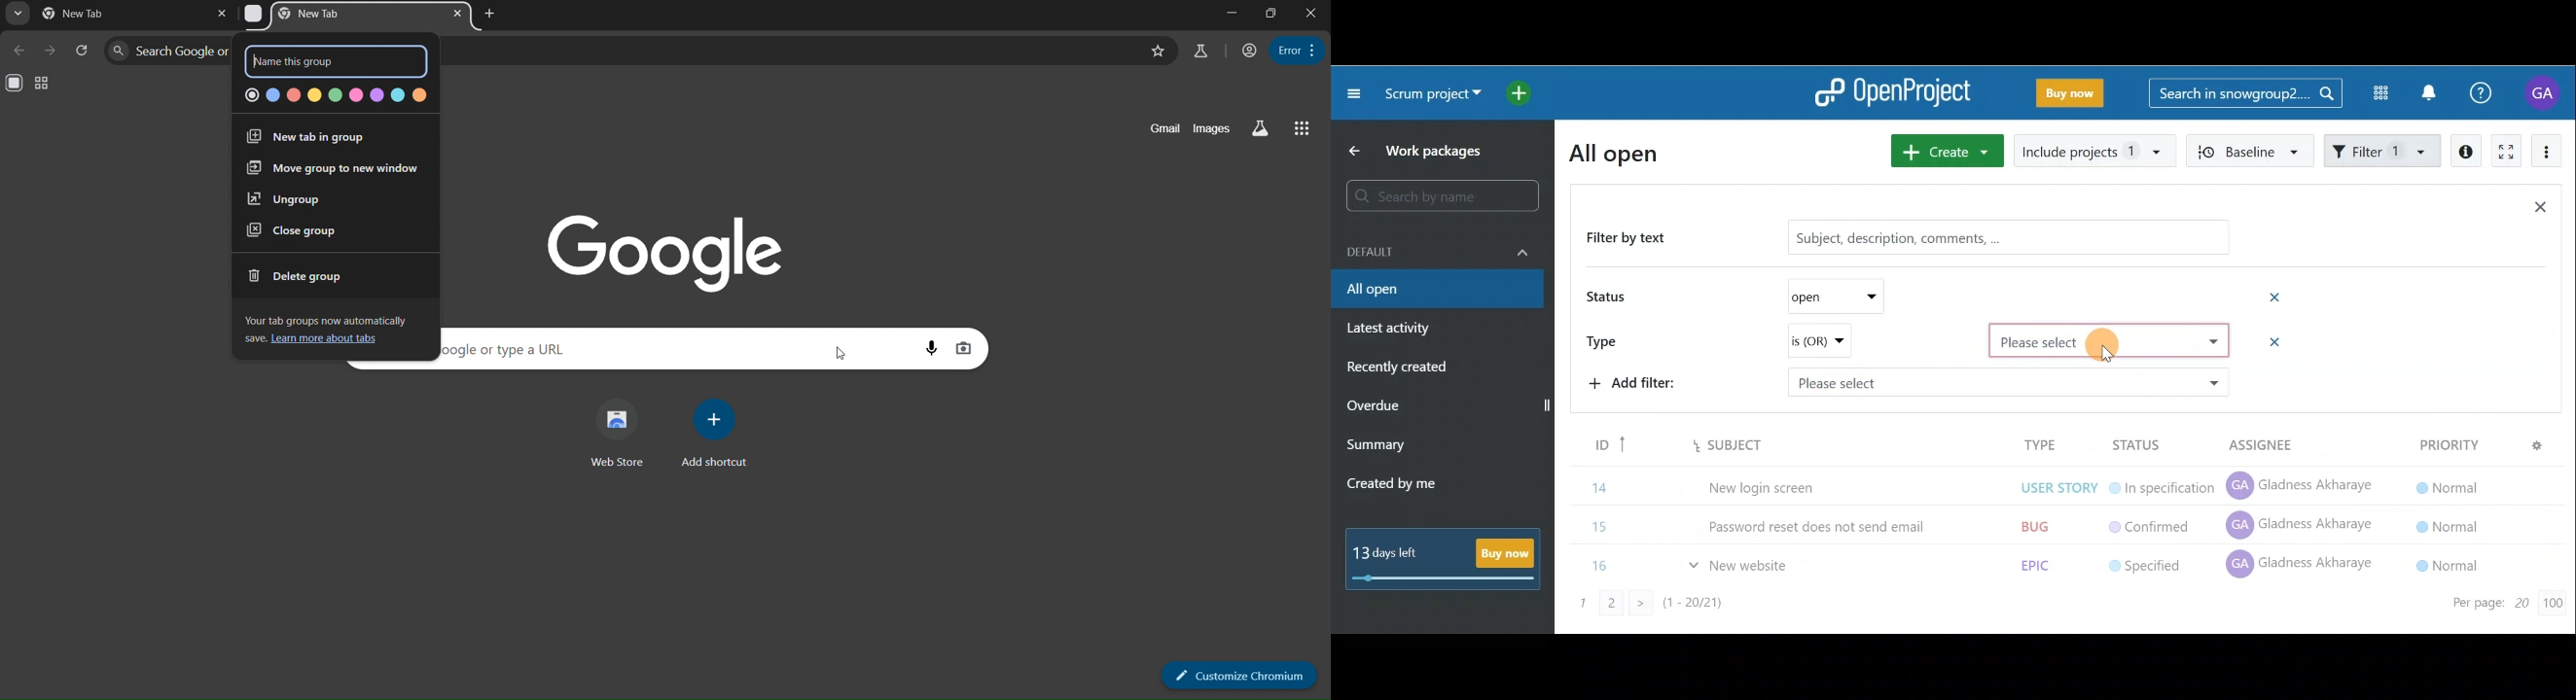 The image size is (2576, 700). I want to click on new tab in group, so click(316, 137).